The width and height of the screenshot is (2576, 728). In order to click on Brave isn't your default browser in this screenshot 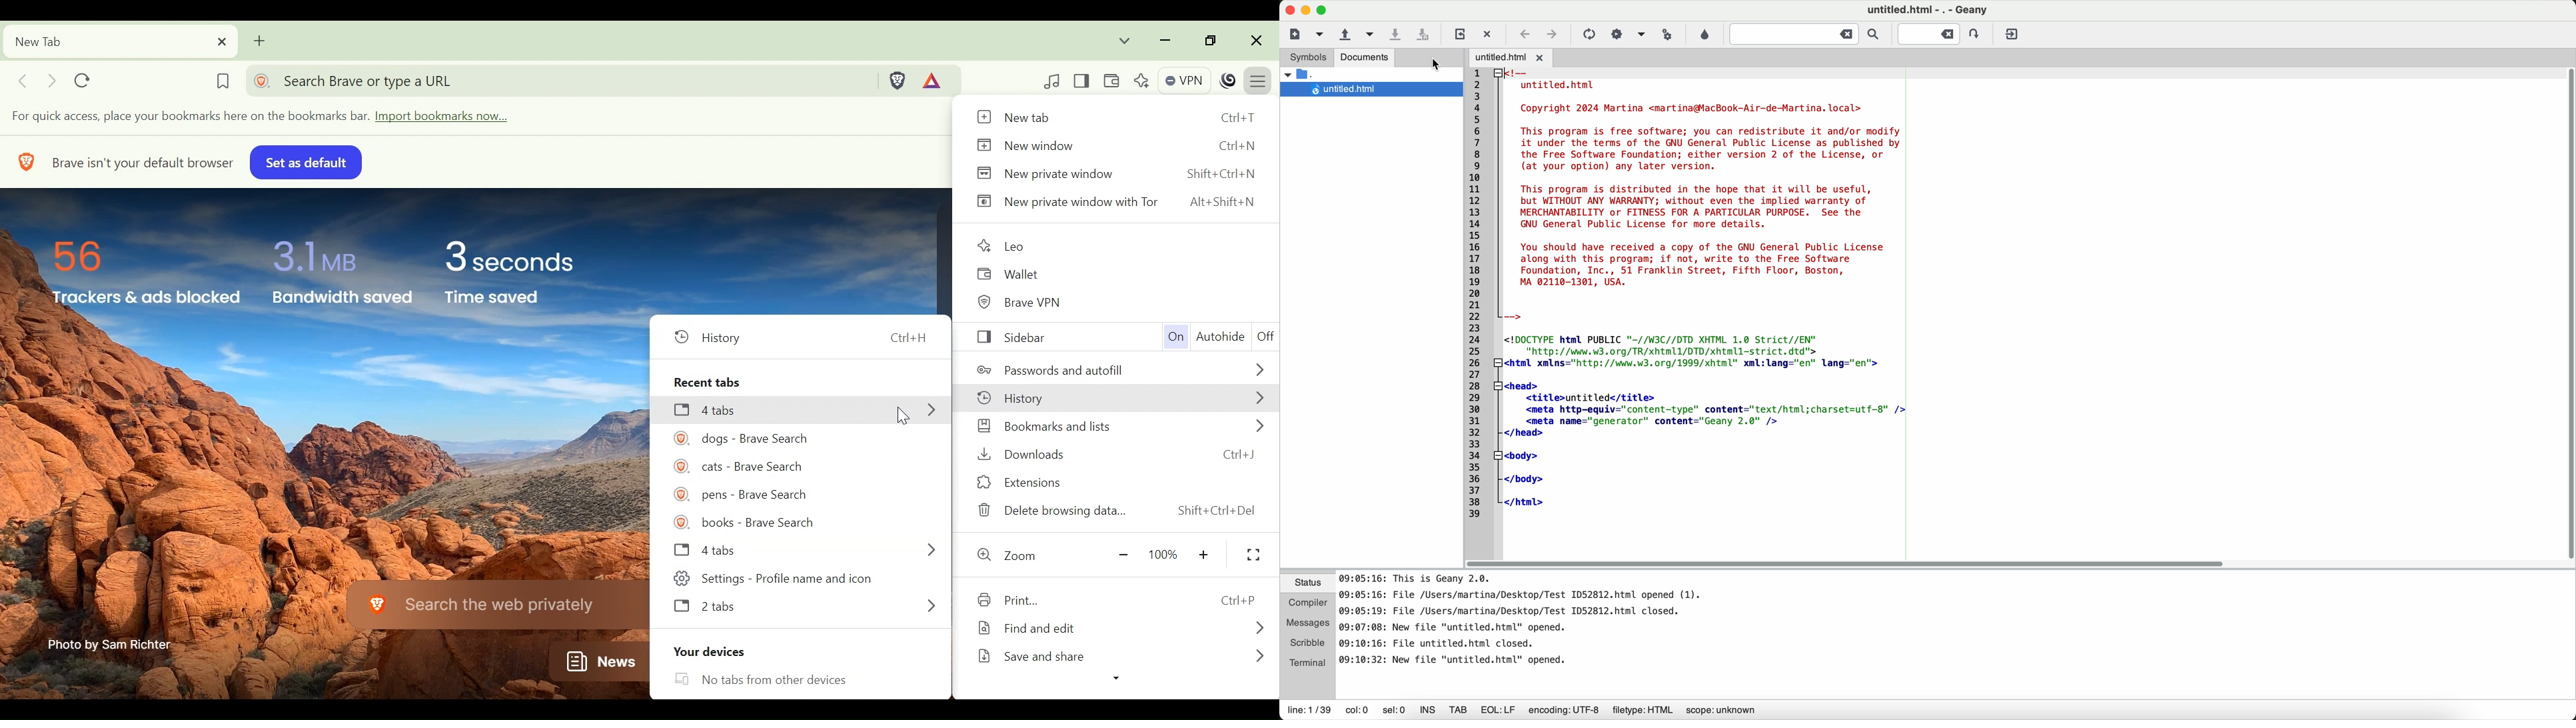, I will do `click(143, 160)`.